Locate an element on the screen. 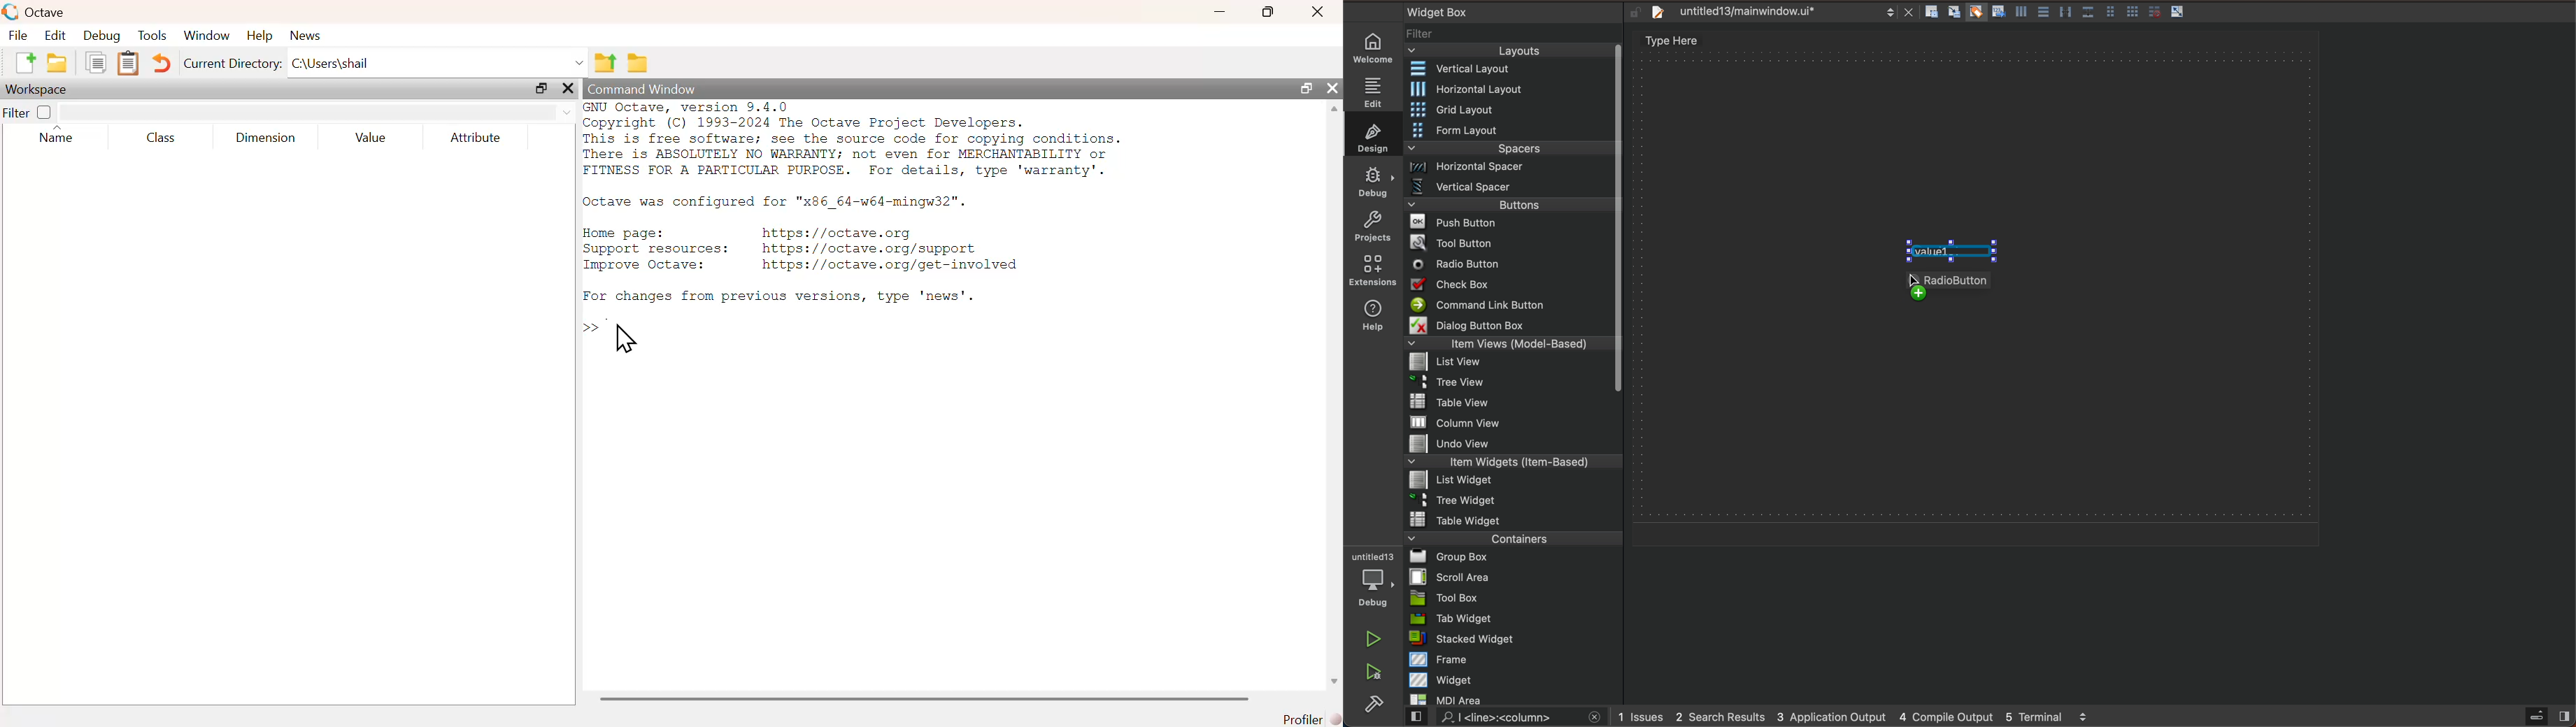 This screenshot has height=728, width=2576.  is located at coordinates (2042, 12).